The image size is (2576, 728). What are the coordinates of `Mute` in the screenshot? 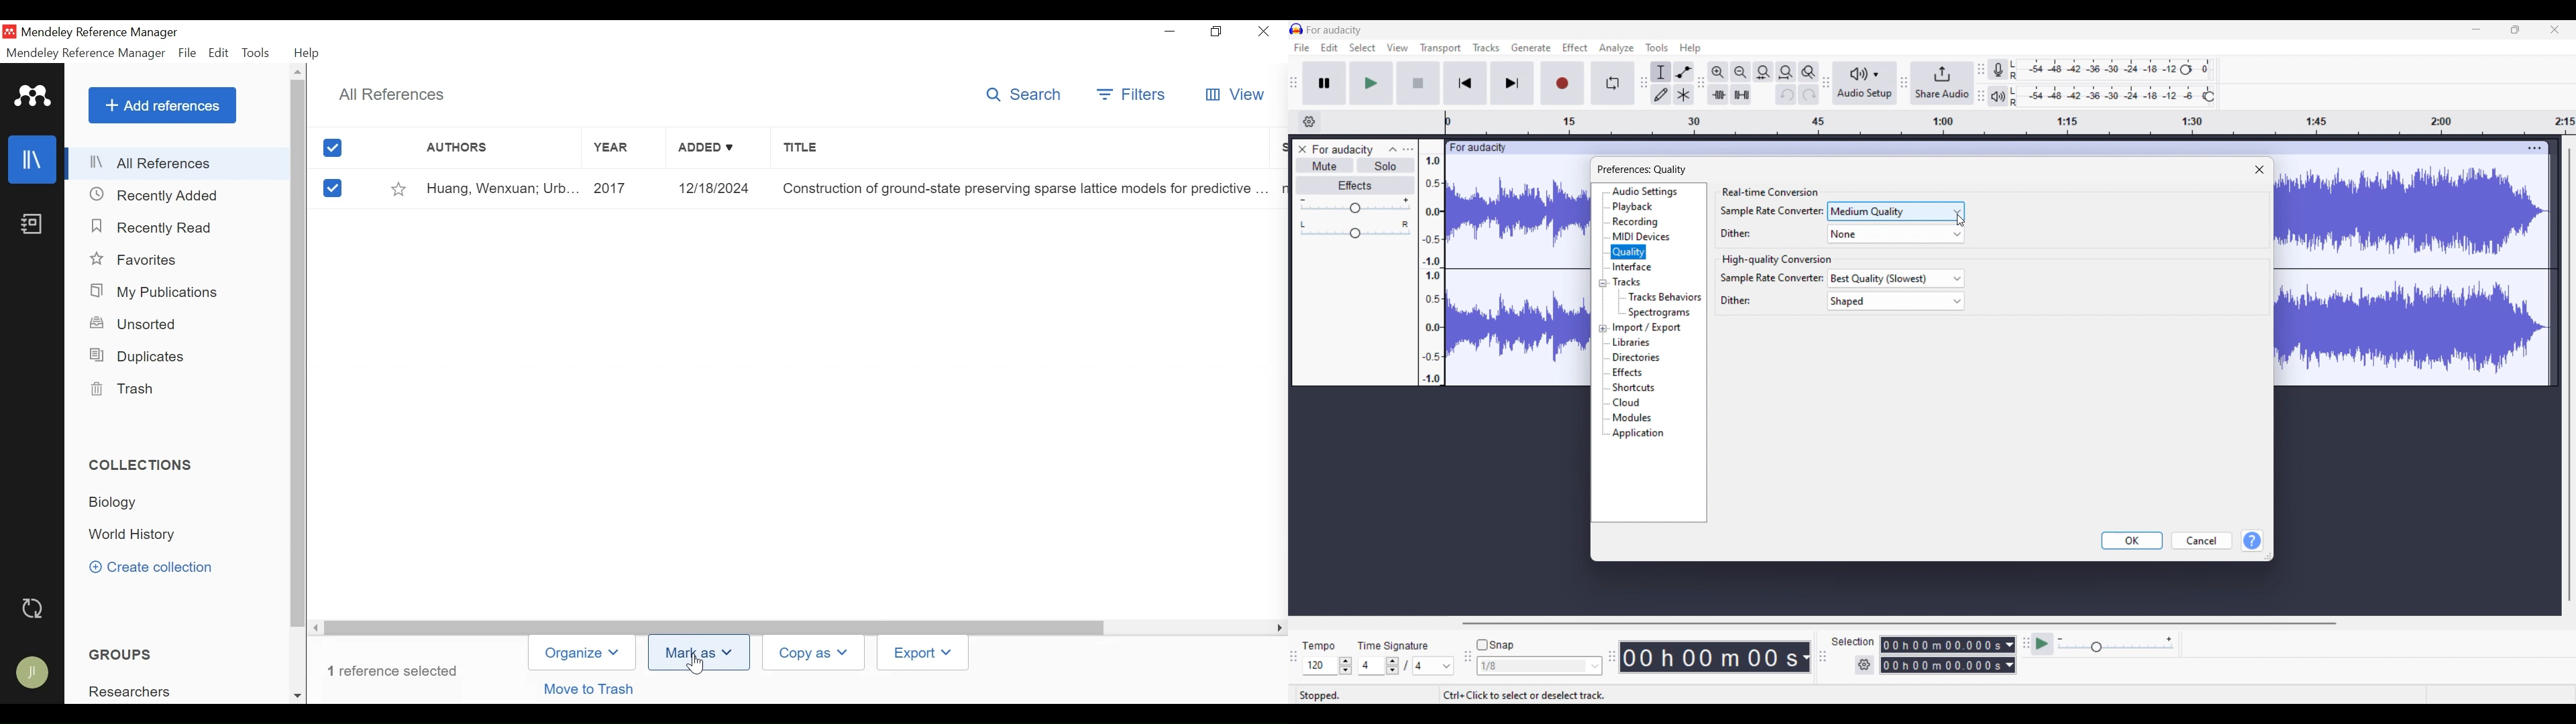 It's located at (1326, 165).